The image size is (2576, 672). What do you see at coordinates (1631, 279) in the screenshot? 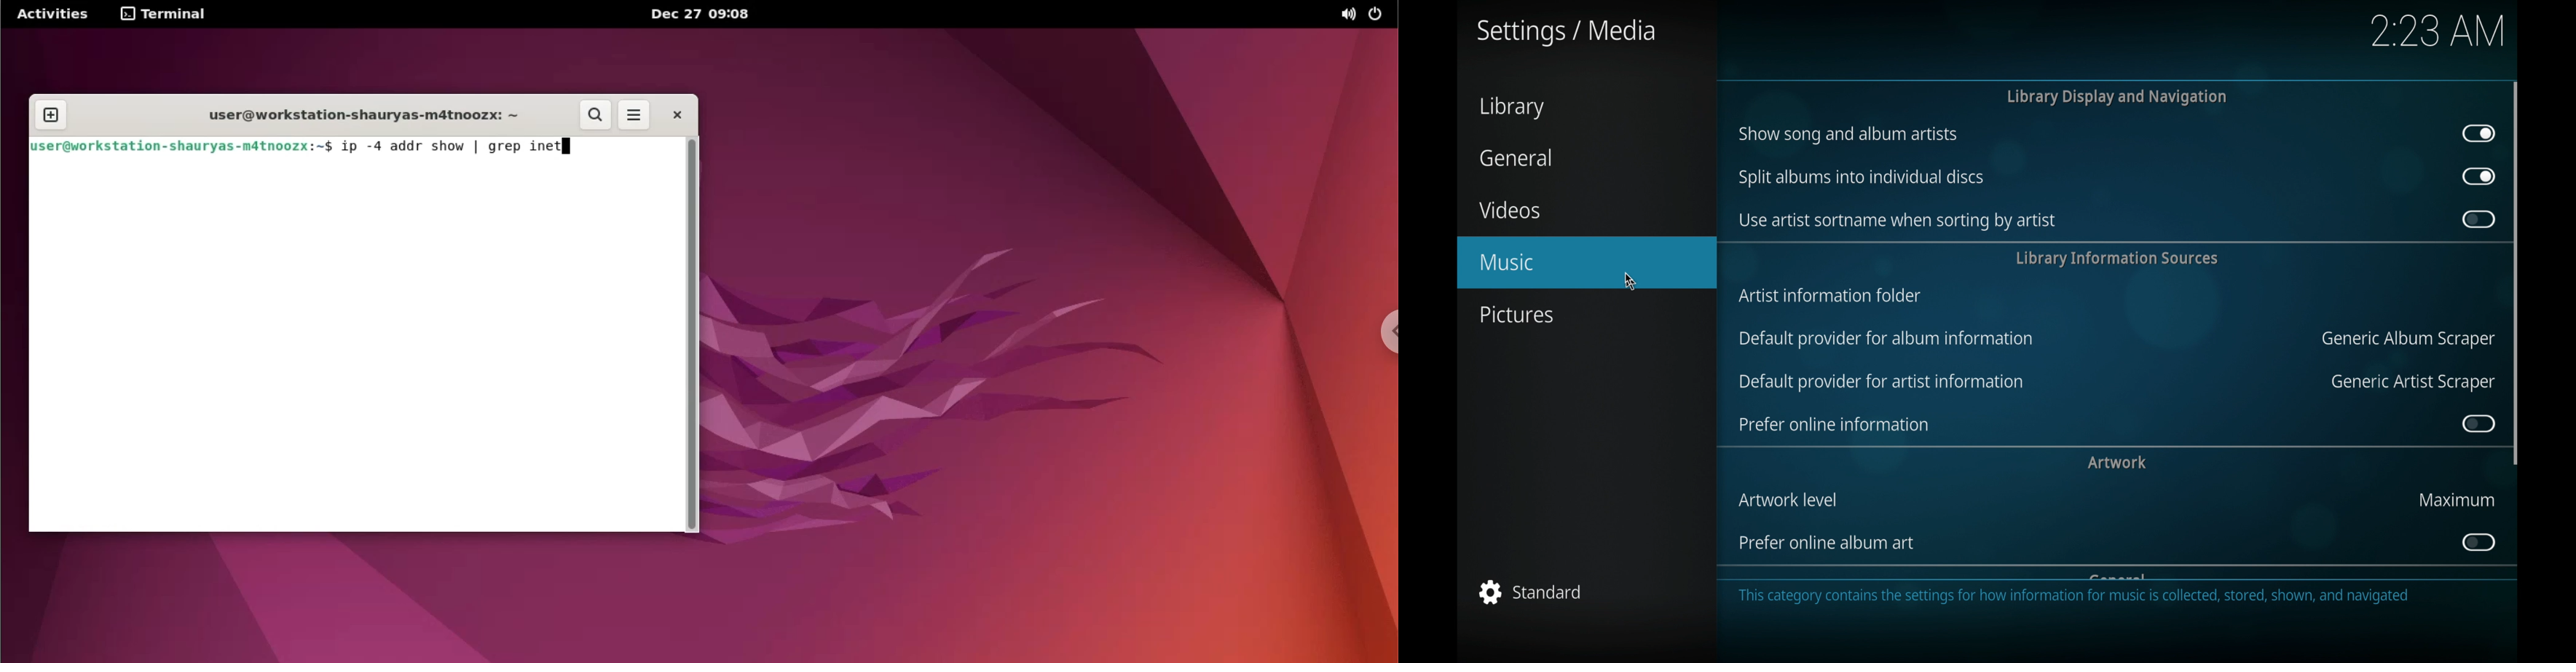
I see `Cursor` at bounding box center [1631, 279].